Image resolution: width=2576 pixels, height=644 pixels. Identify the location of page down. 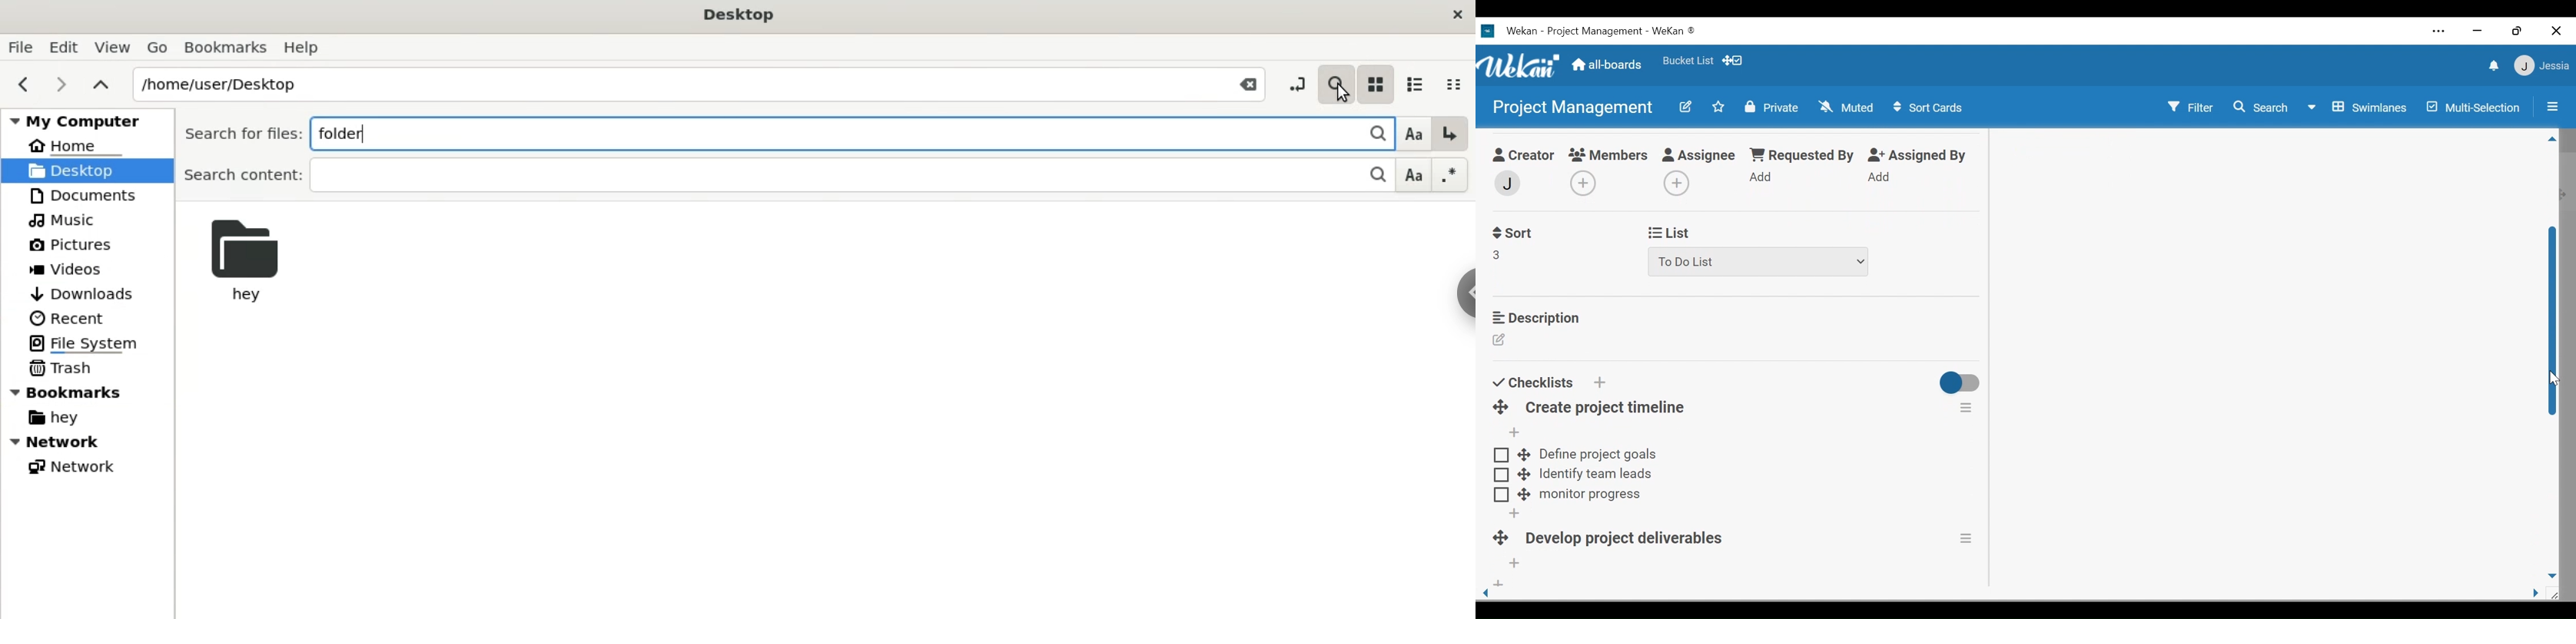
(2554, 573).